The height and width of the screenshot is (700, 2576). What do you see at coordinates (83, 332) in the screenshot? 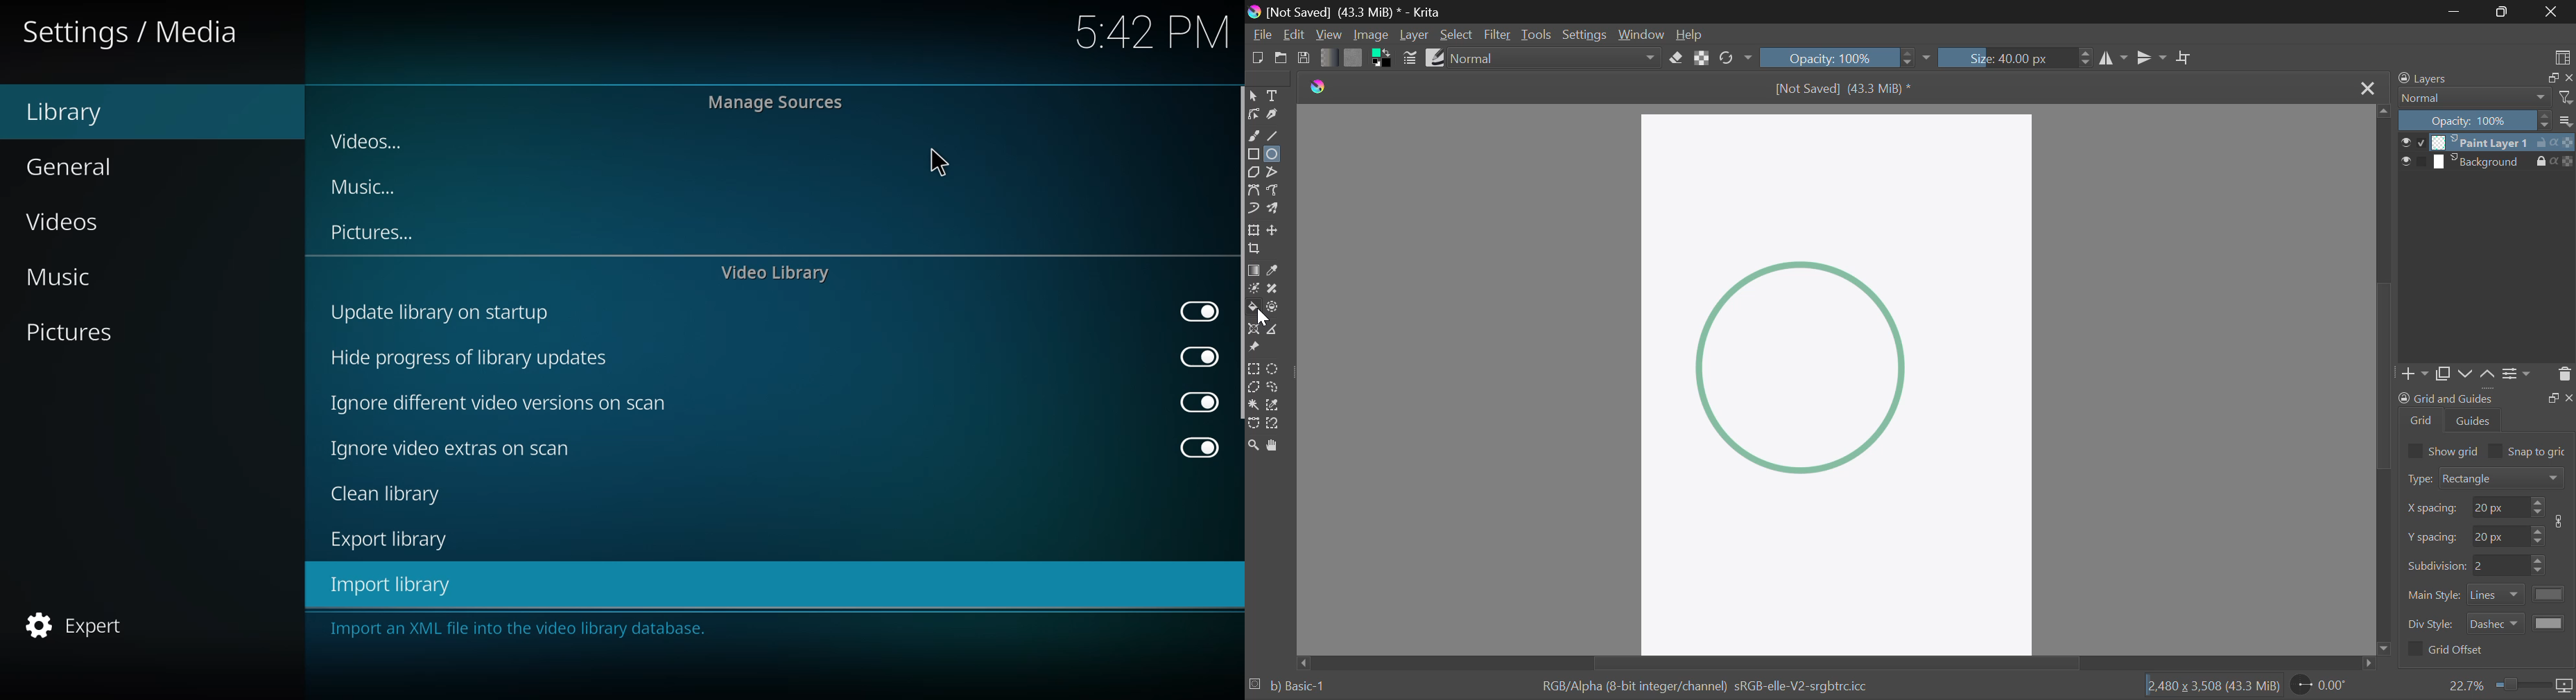
I see `pictures` at bounding box center [83, 332].